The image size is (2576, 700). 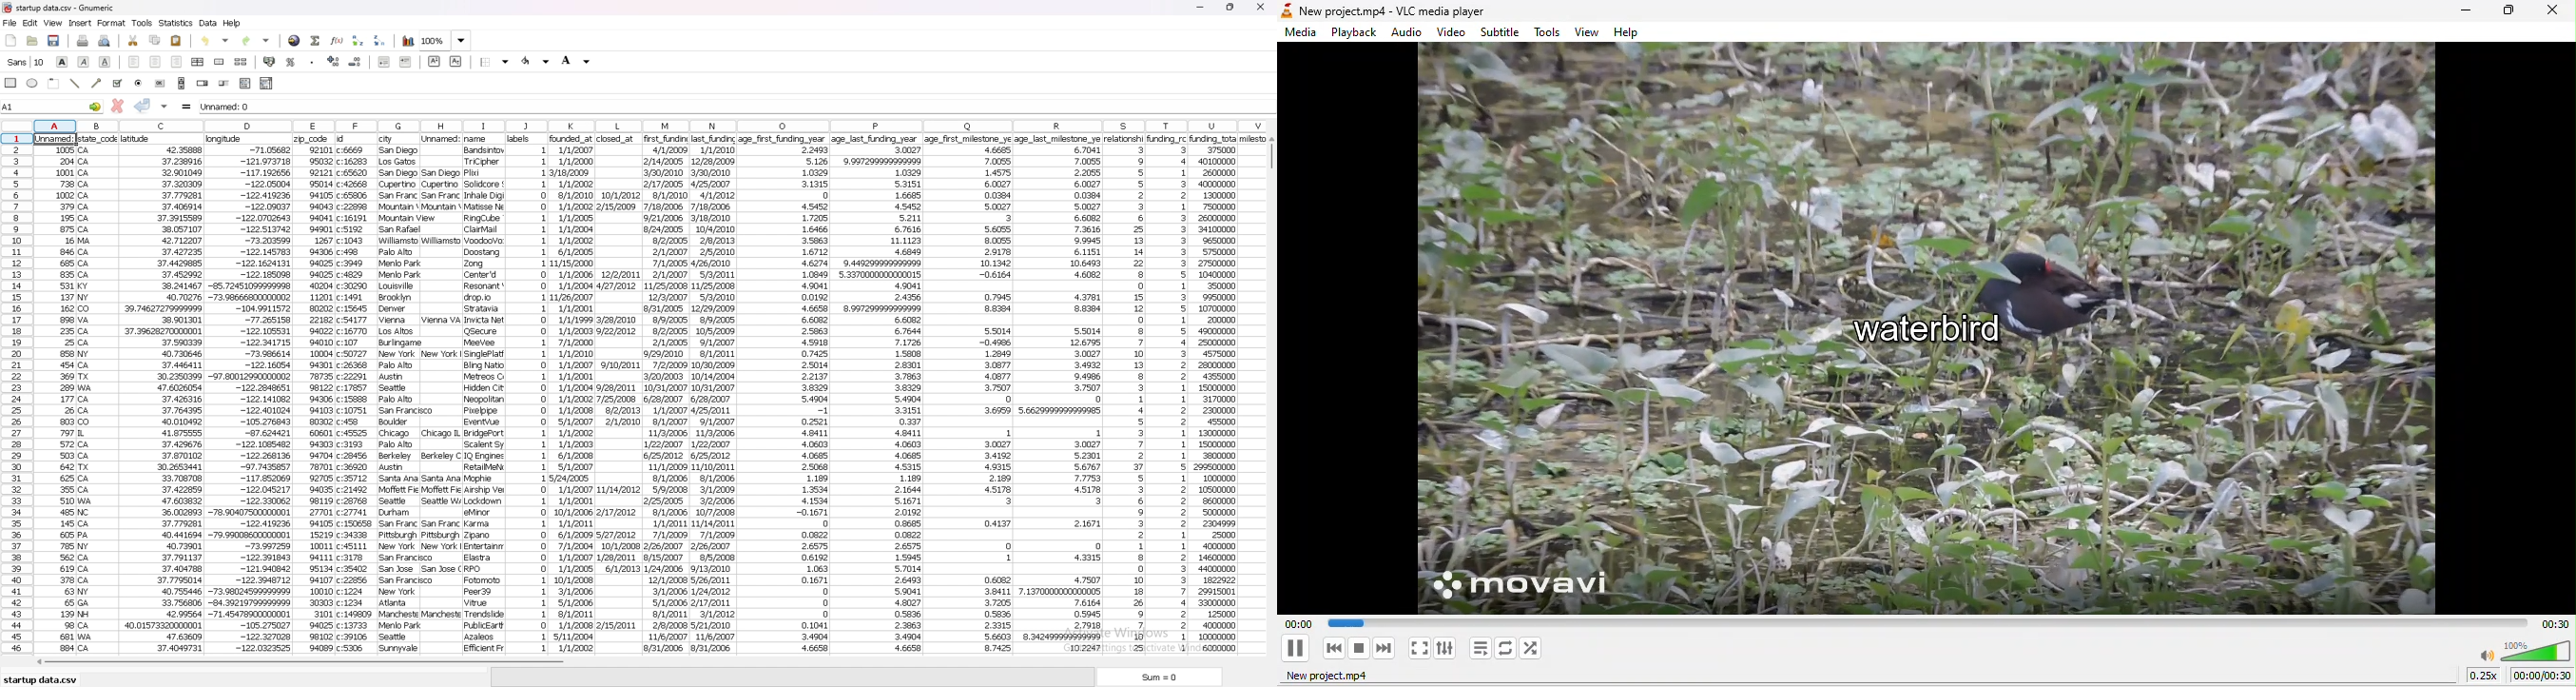 I want to click on border, so click(x=496, y=61).